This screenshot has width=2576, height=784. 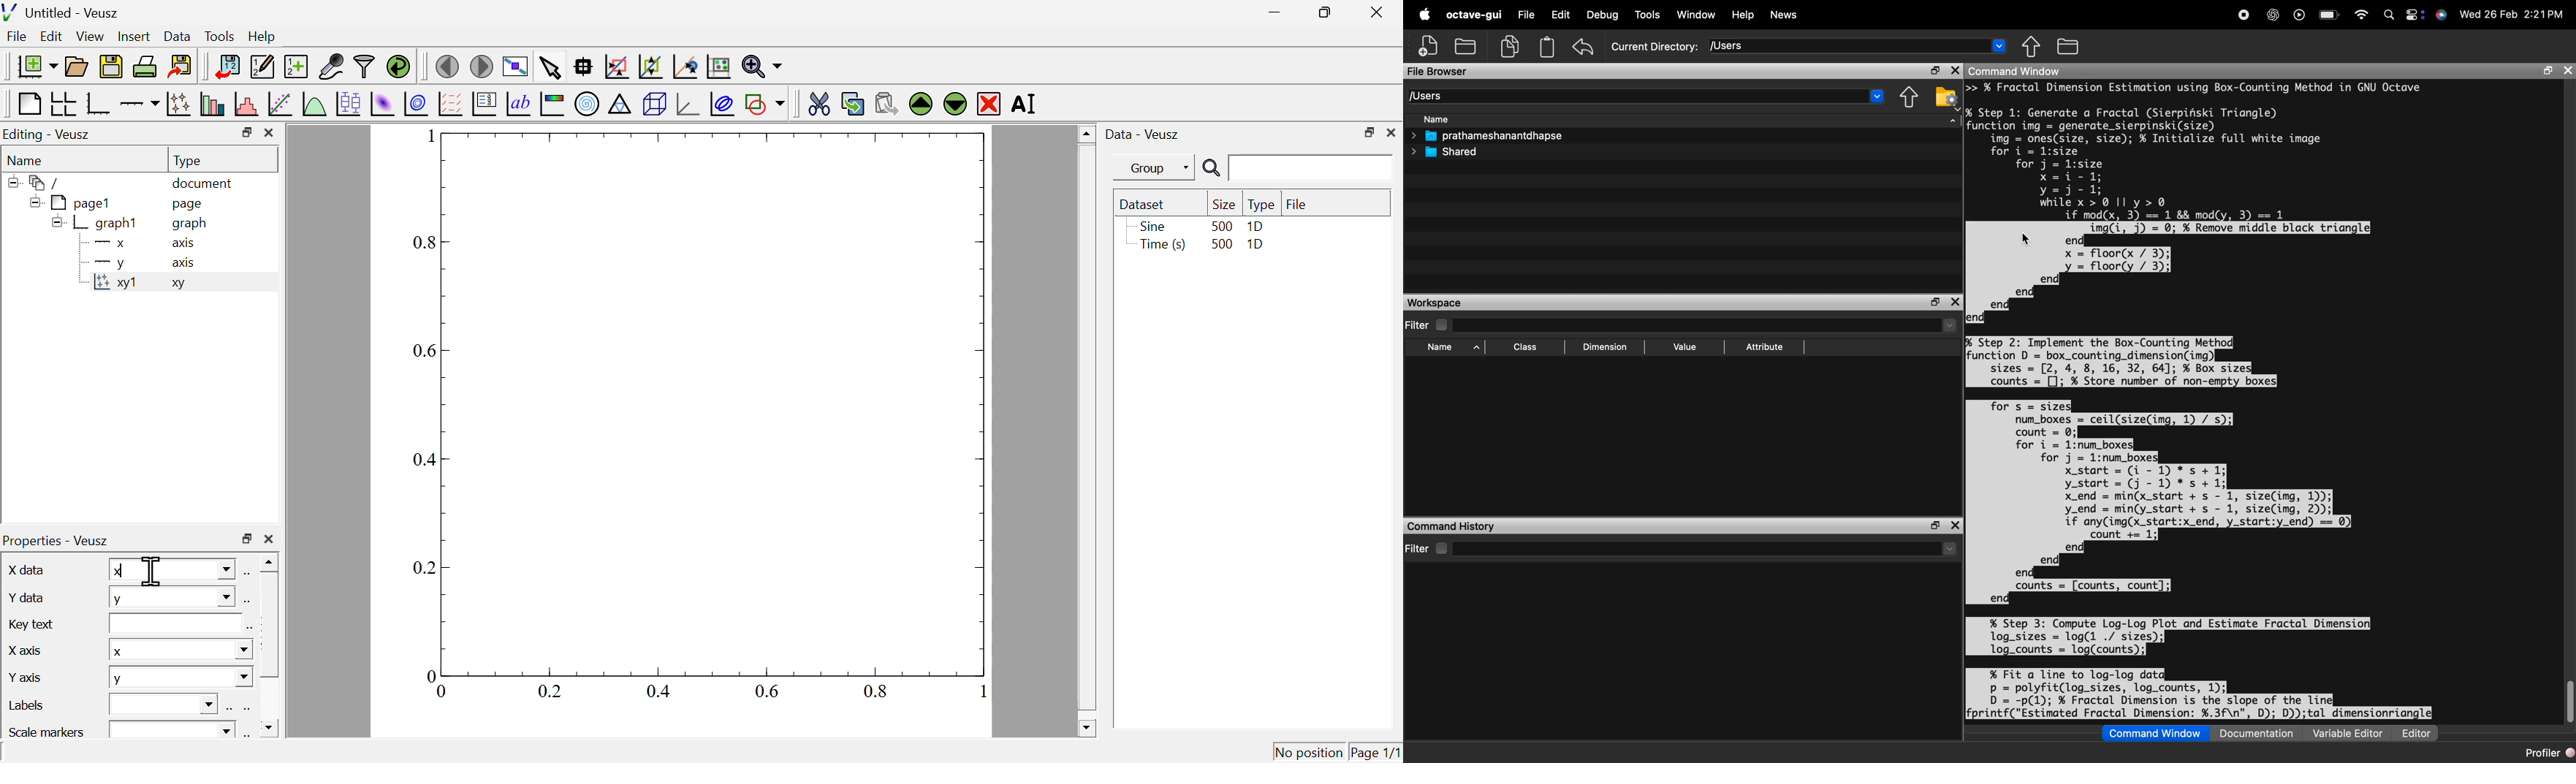 What do you see at coordinates (172, 599) in the screenshot?
I see `y` at bounding box center [172, 599].